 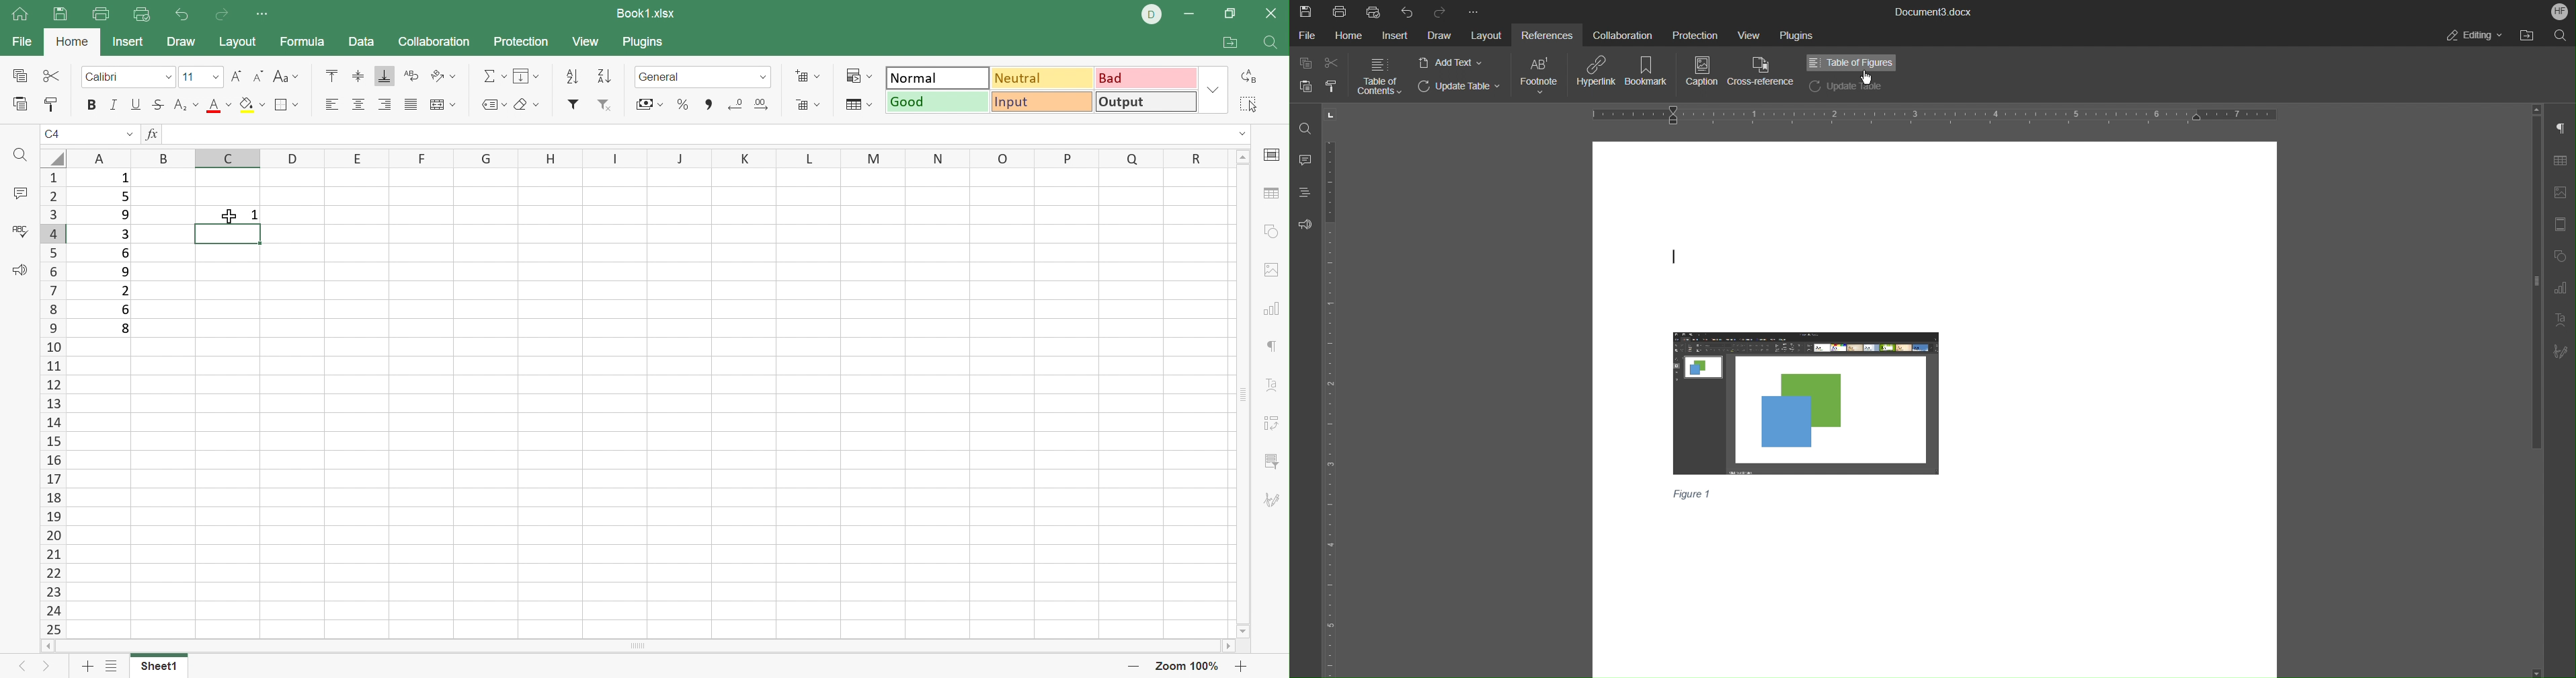 What do you see at coordinates (647, 15) in the screenshot?
I see `Book1.xlsx` at bounding box center [647, 15].